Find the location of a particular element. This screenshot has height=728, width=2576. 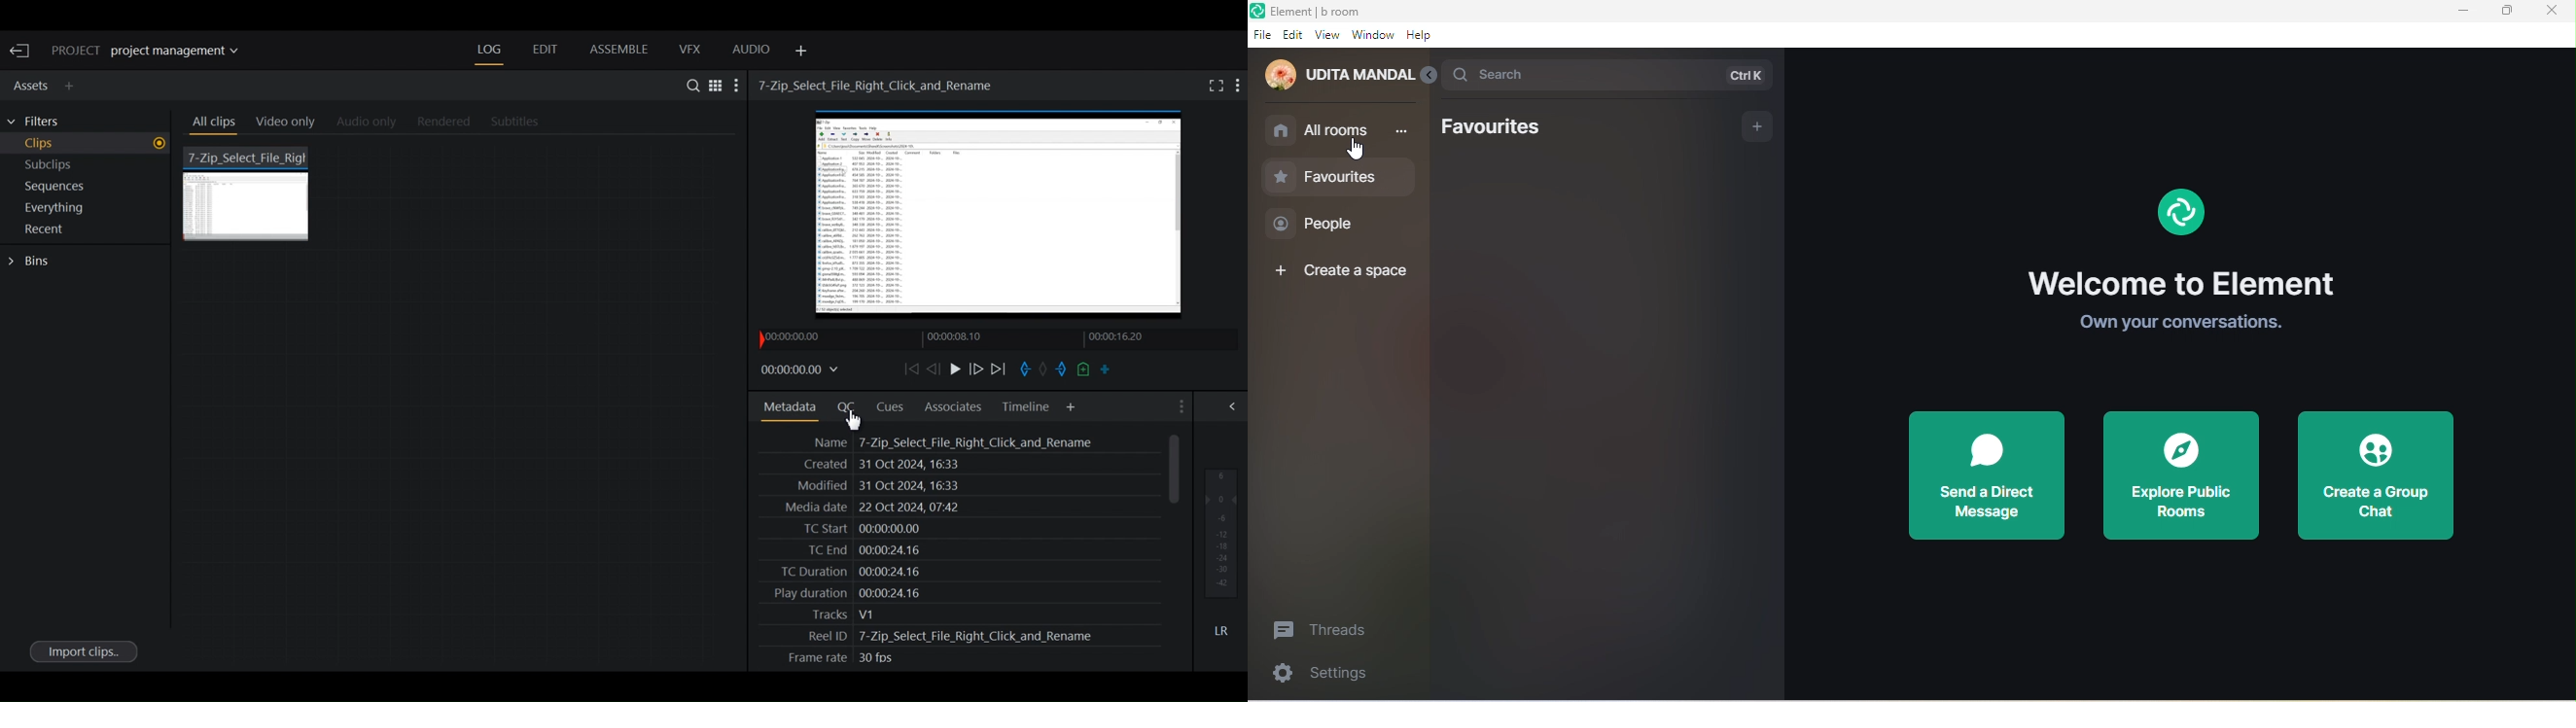

Show settings menu is located at coordinates (1180, 407).